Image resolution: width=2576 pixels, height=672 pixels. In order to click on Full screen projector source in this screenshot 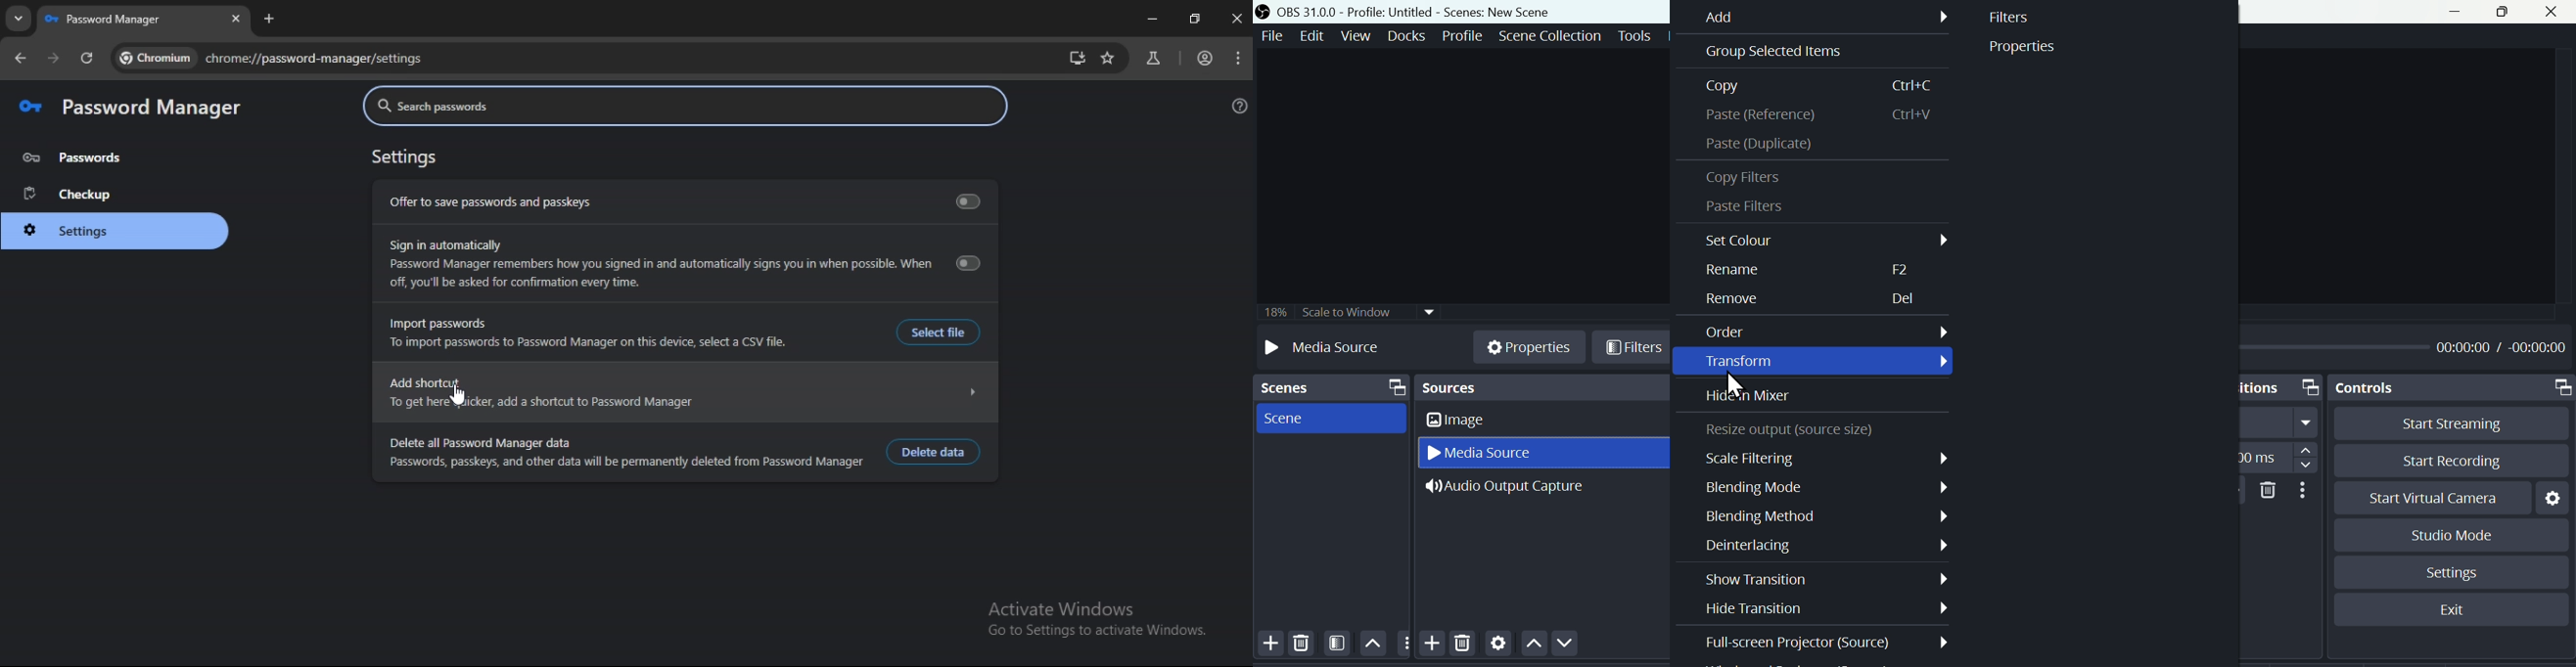, I will do `click(1827, 642)`.